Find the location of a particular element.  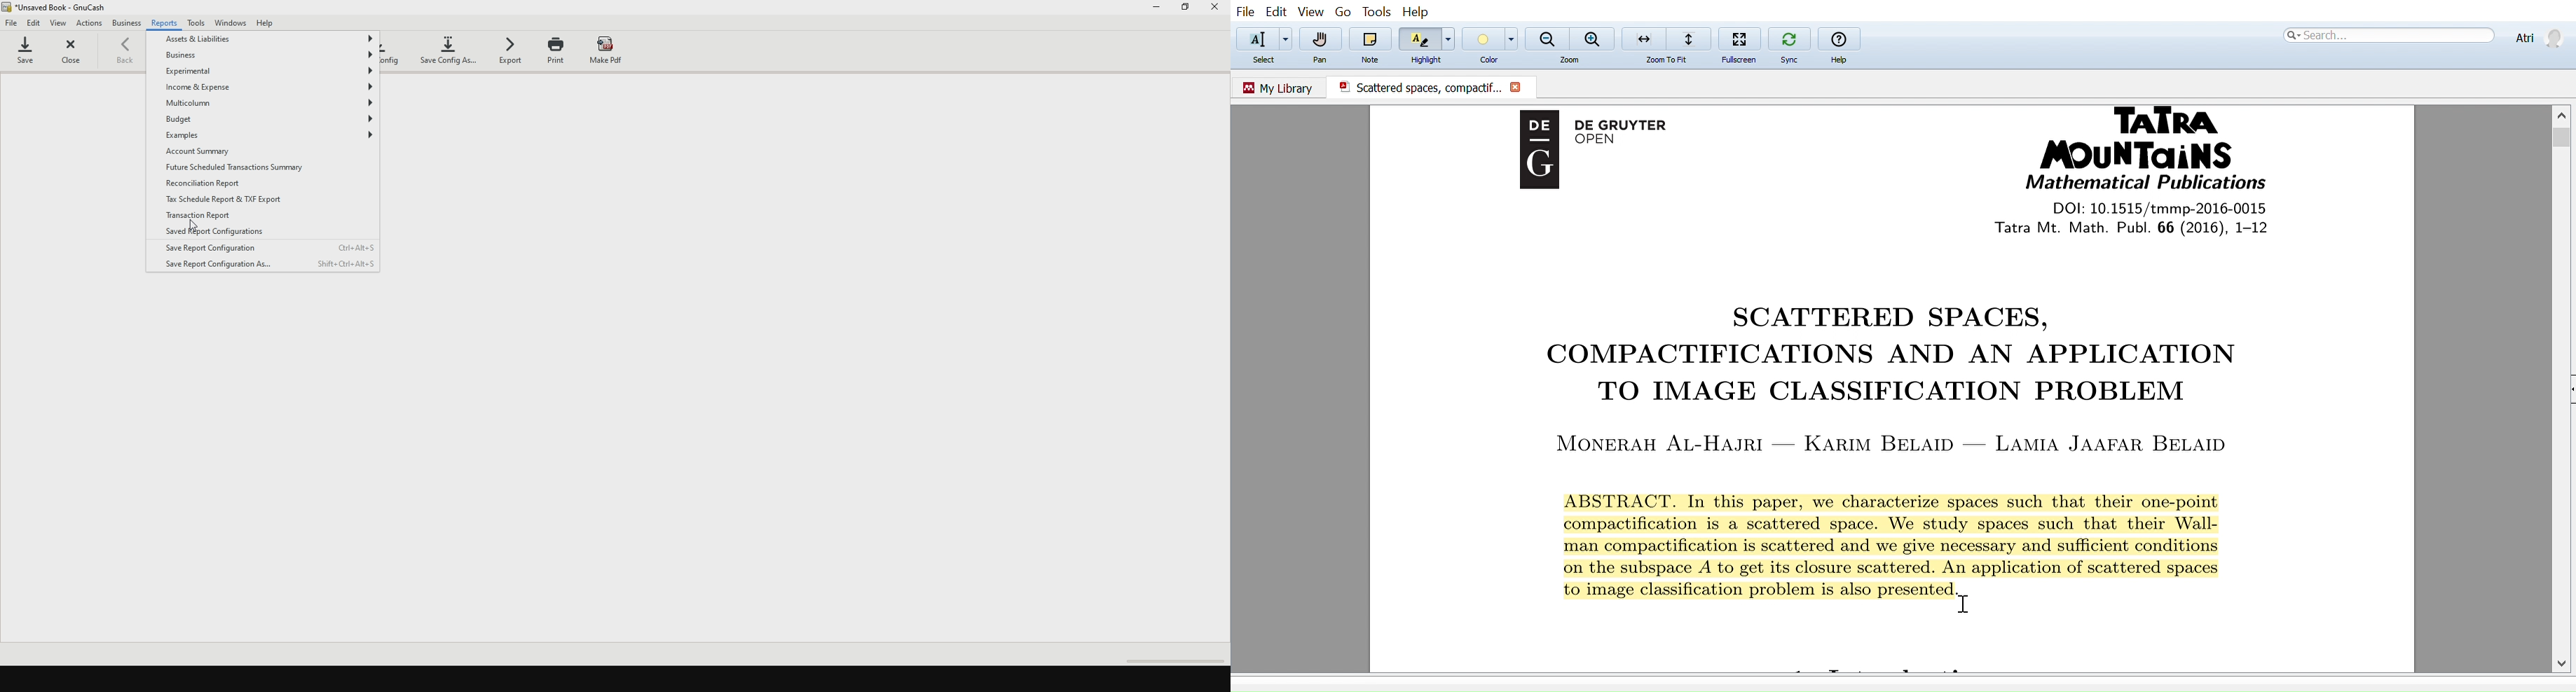

Fullscreen is located at coordinates (1740, 38).